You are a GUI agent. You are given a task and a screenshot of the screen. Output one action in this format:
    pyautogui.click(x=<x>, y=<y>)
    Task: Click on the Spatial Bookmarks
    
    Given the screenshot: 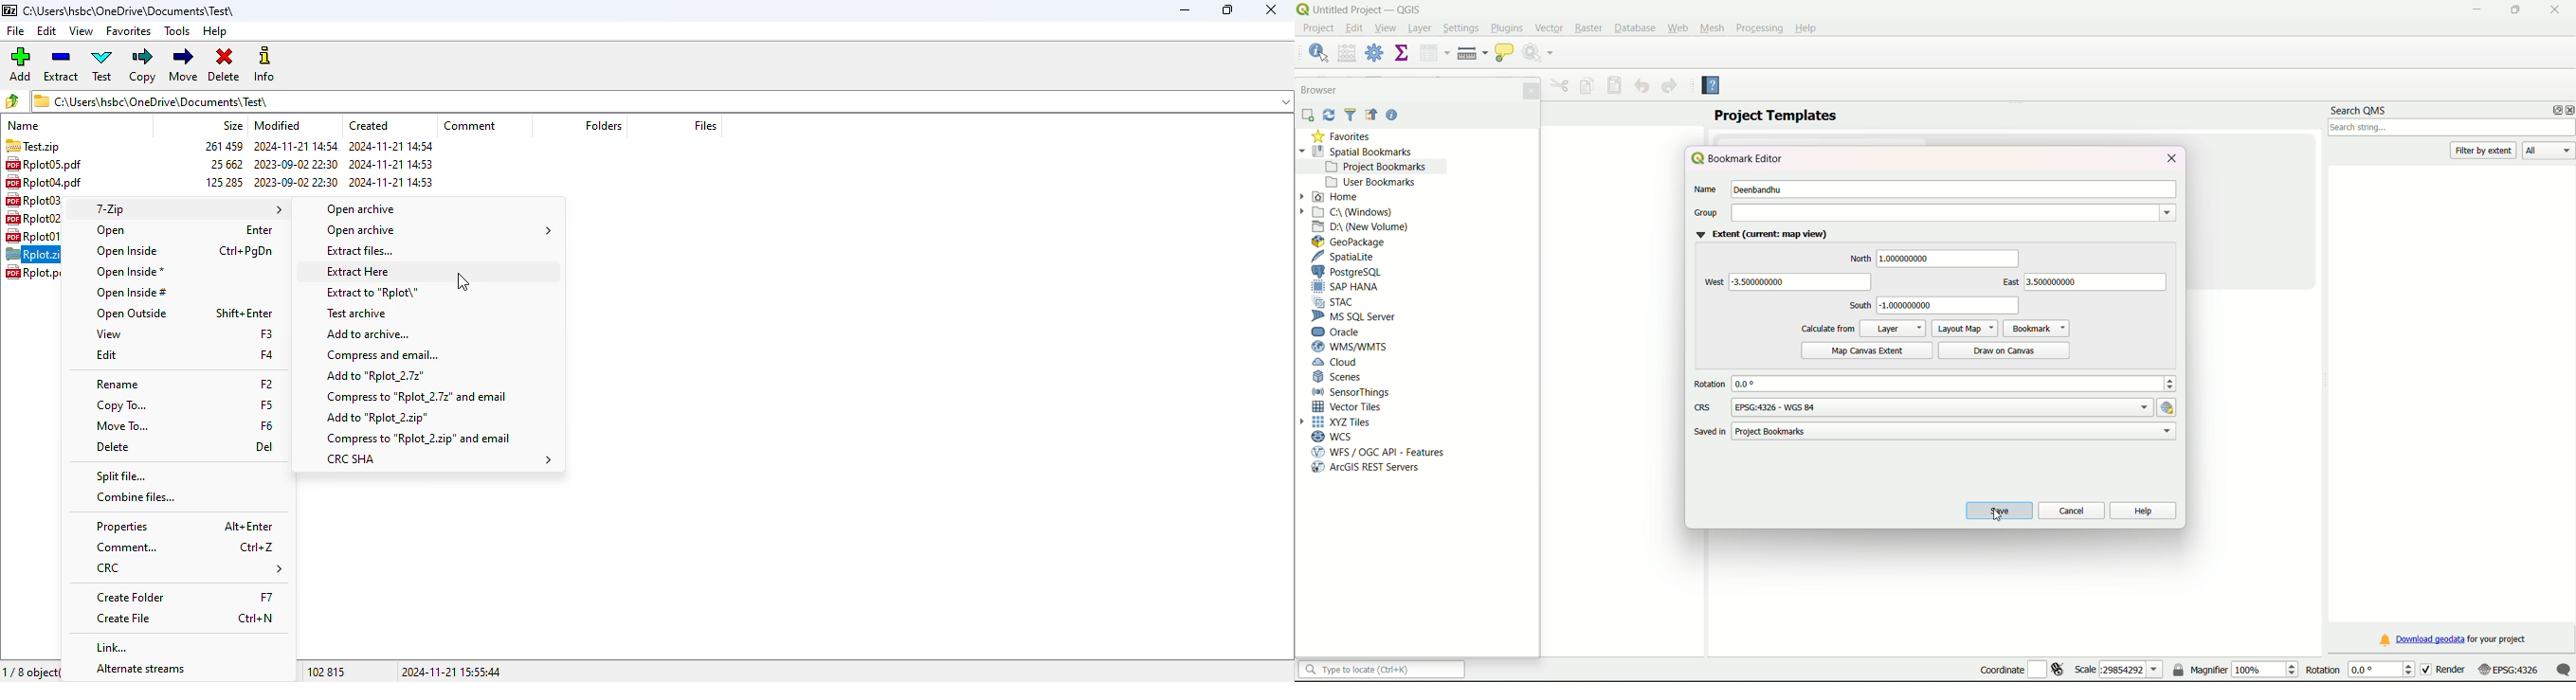 What is the action you would take?
    pyautogui.click(x=1361, y=151)
    